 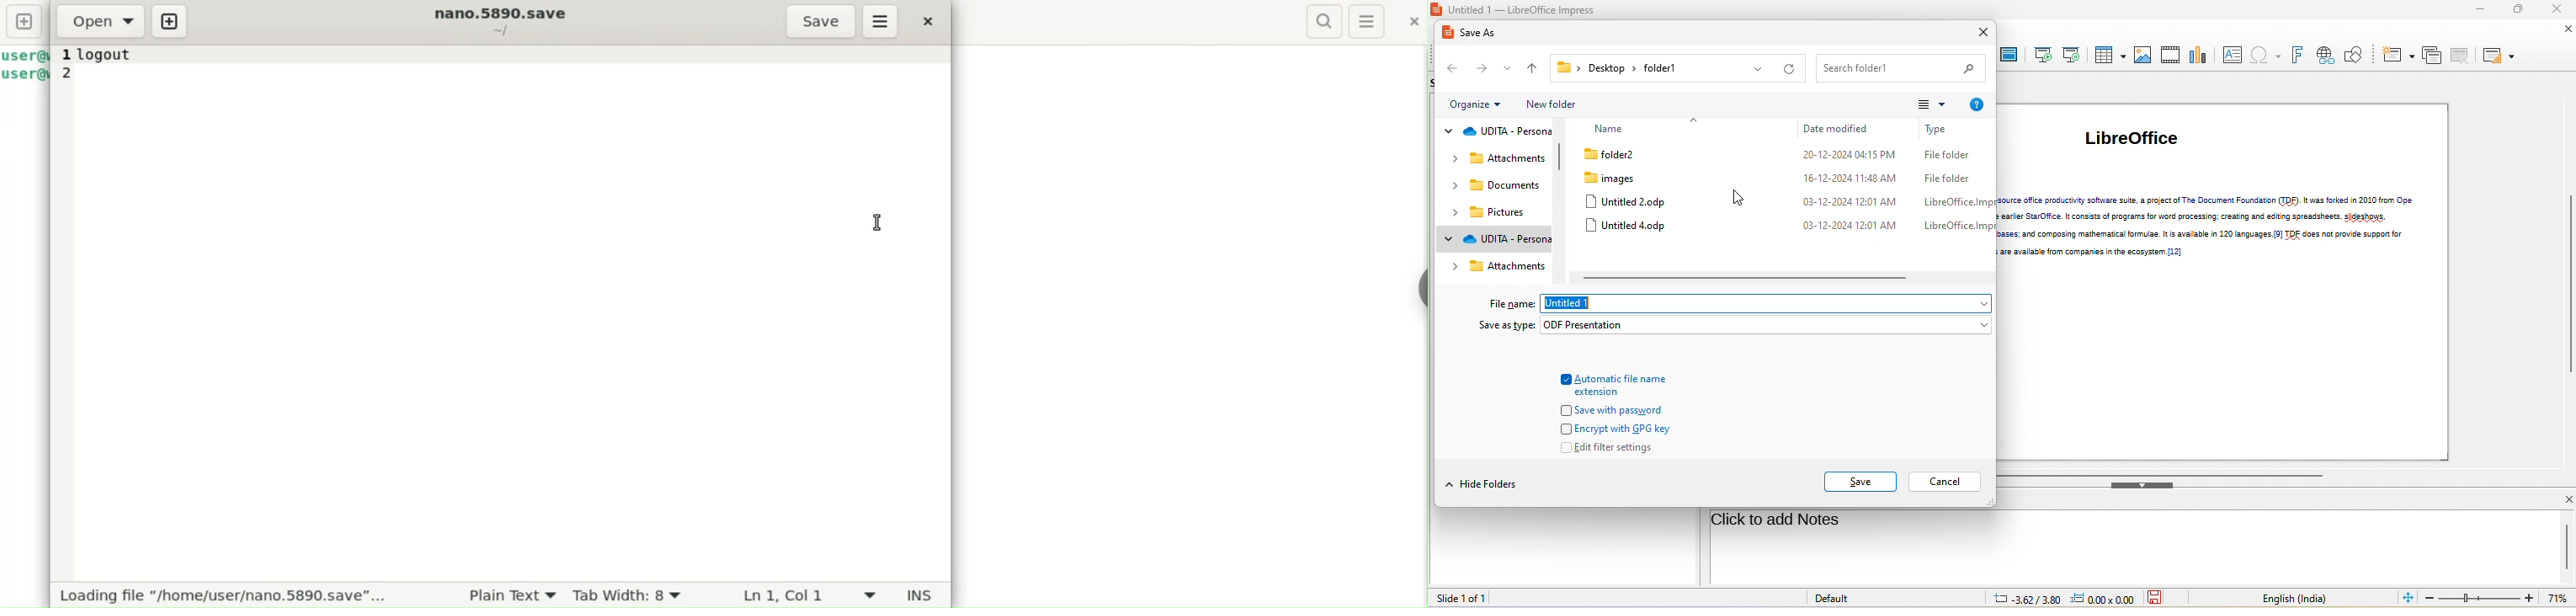 What do you see at coordinates (1898, 68) in the screenshot?
I see `search` at bounding box center [1898, 68].